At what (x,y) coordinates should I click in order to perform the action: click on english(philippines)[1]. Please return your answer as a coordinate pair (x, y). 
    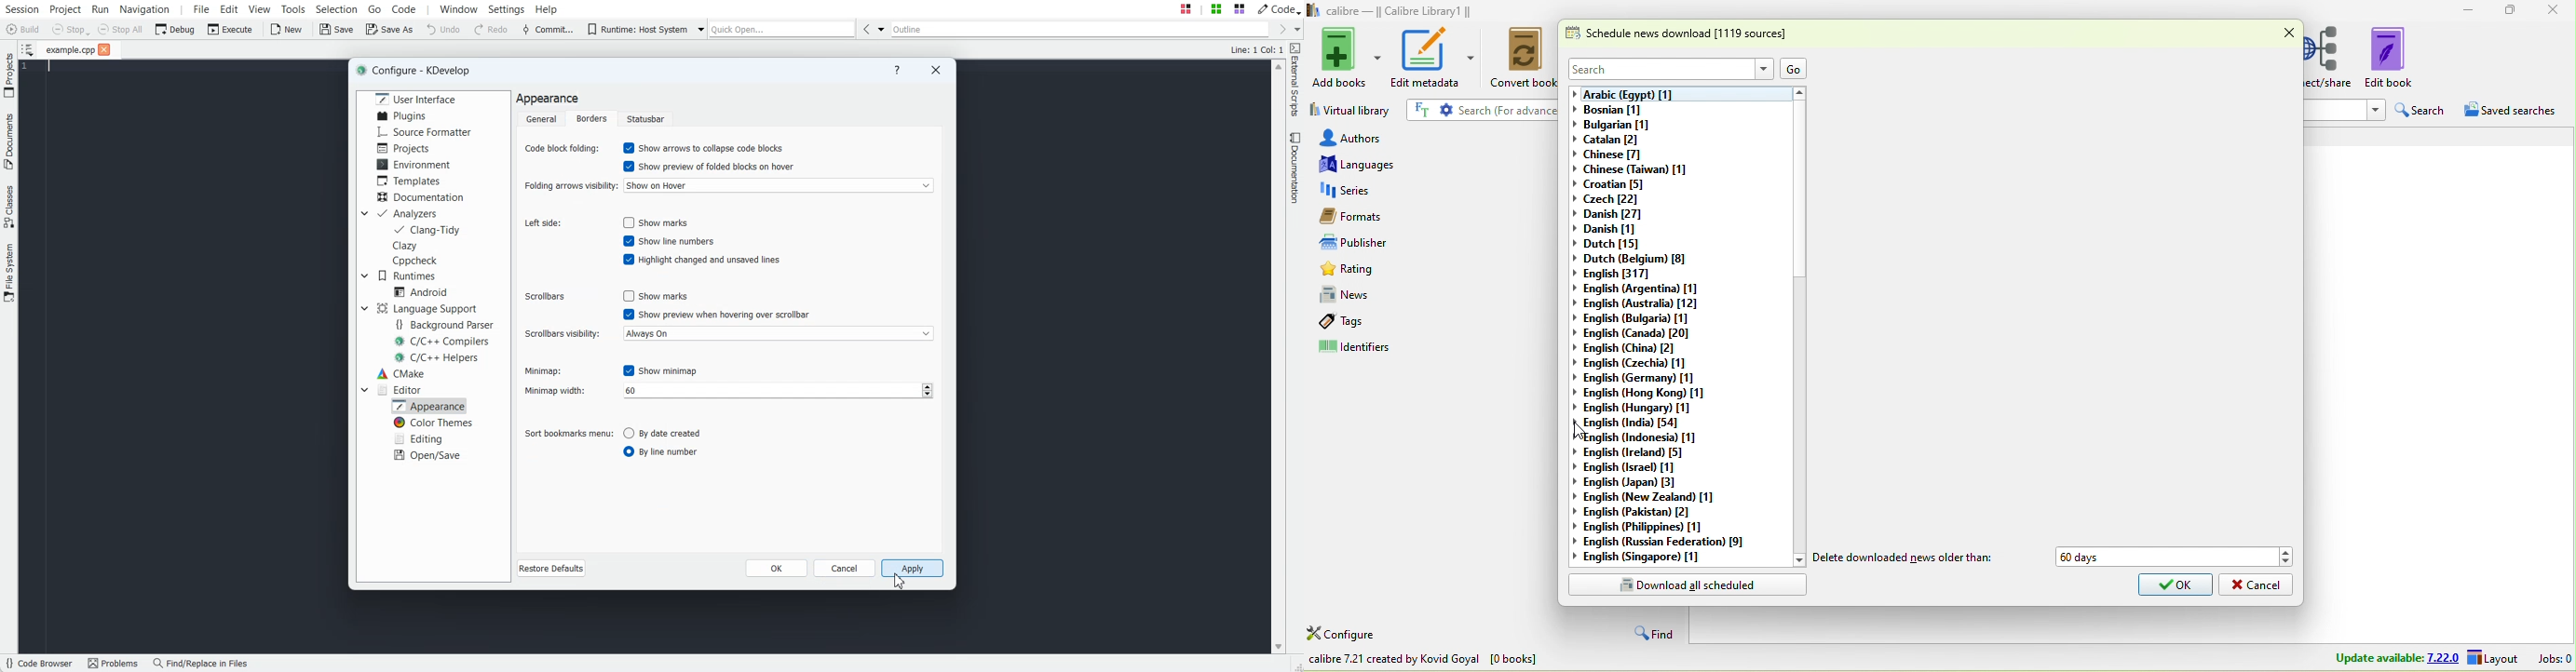
    Looking at the image, I should click on (1662, 528).